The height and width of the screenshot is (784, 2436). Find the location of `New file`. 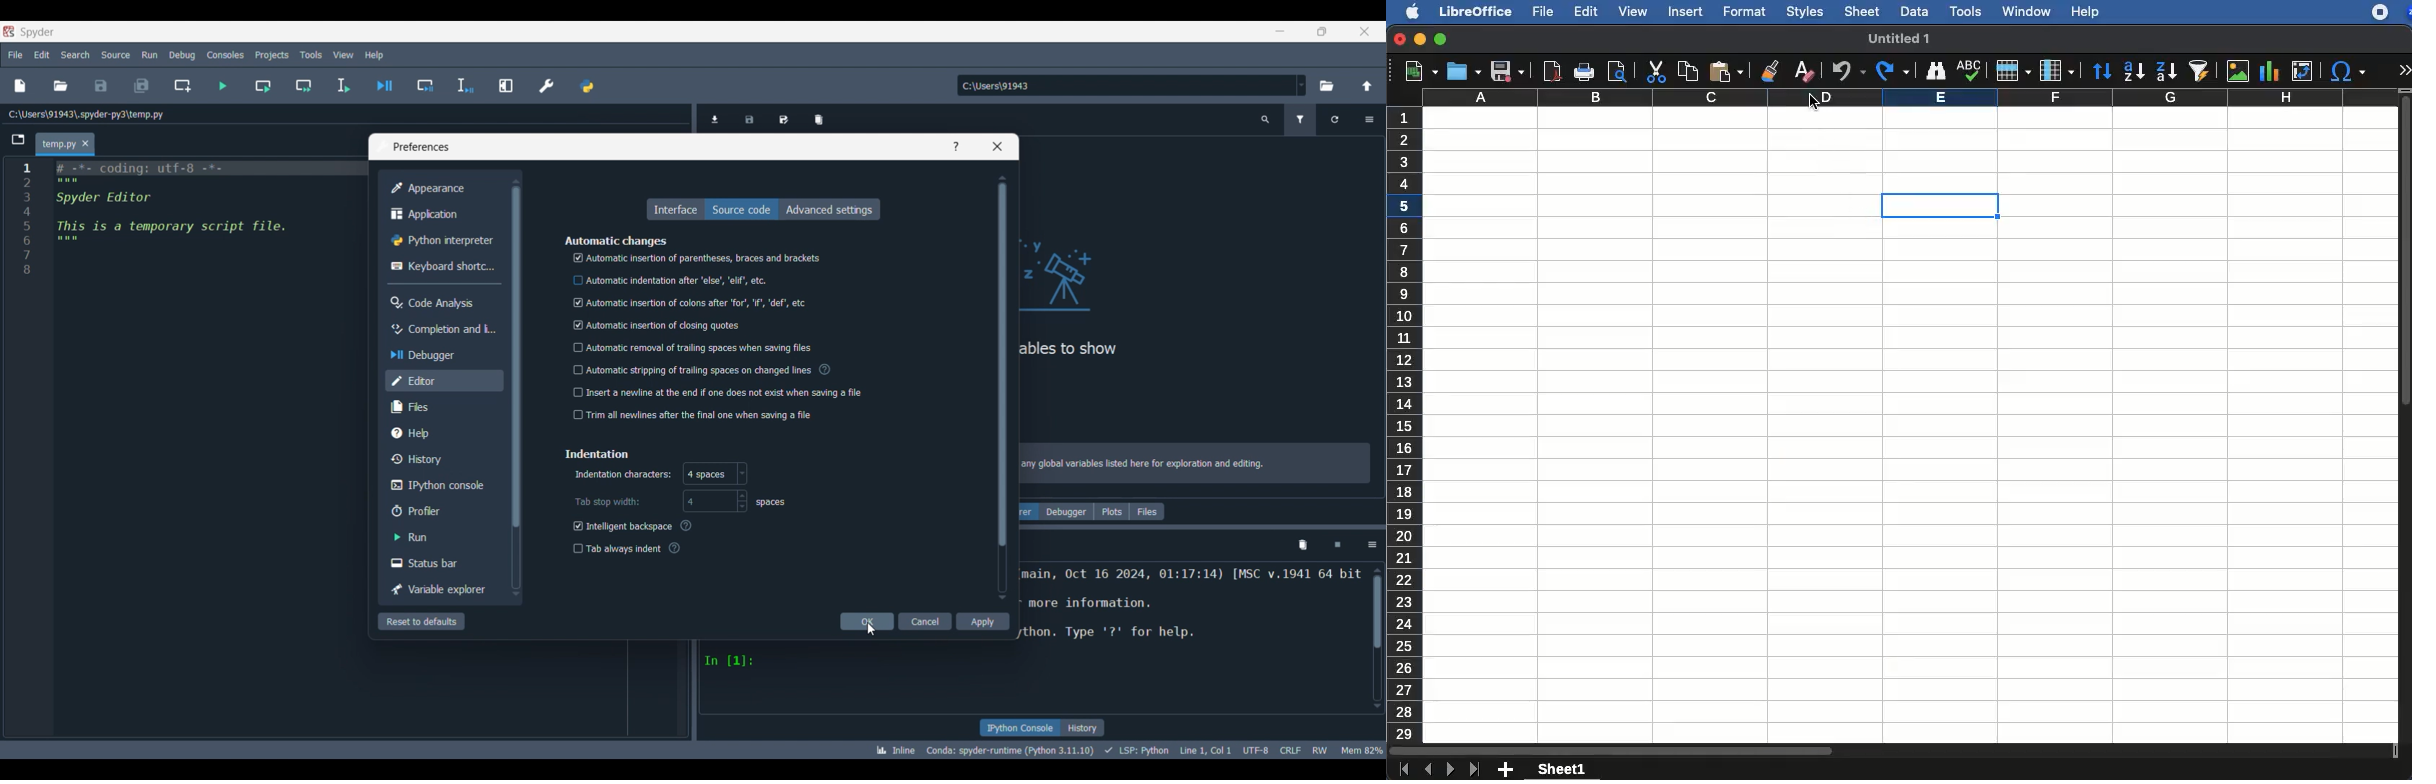

New file is located at coordinates (20, 86).